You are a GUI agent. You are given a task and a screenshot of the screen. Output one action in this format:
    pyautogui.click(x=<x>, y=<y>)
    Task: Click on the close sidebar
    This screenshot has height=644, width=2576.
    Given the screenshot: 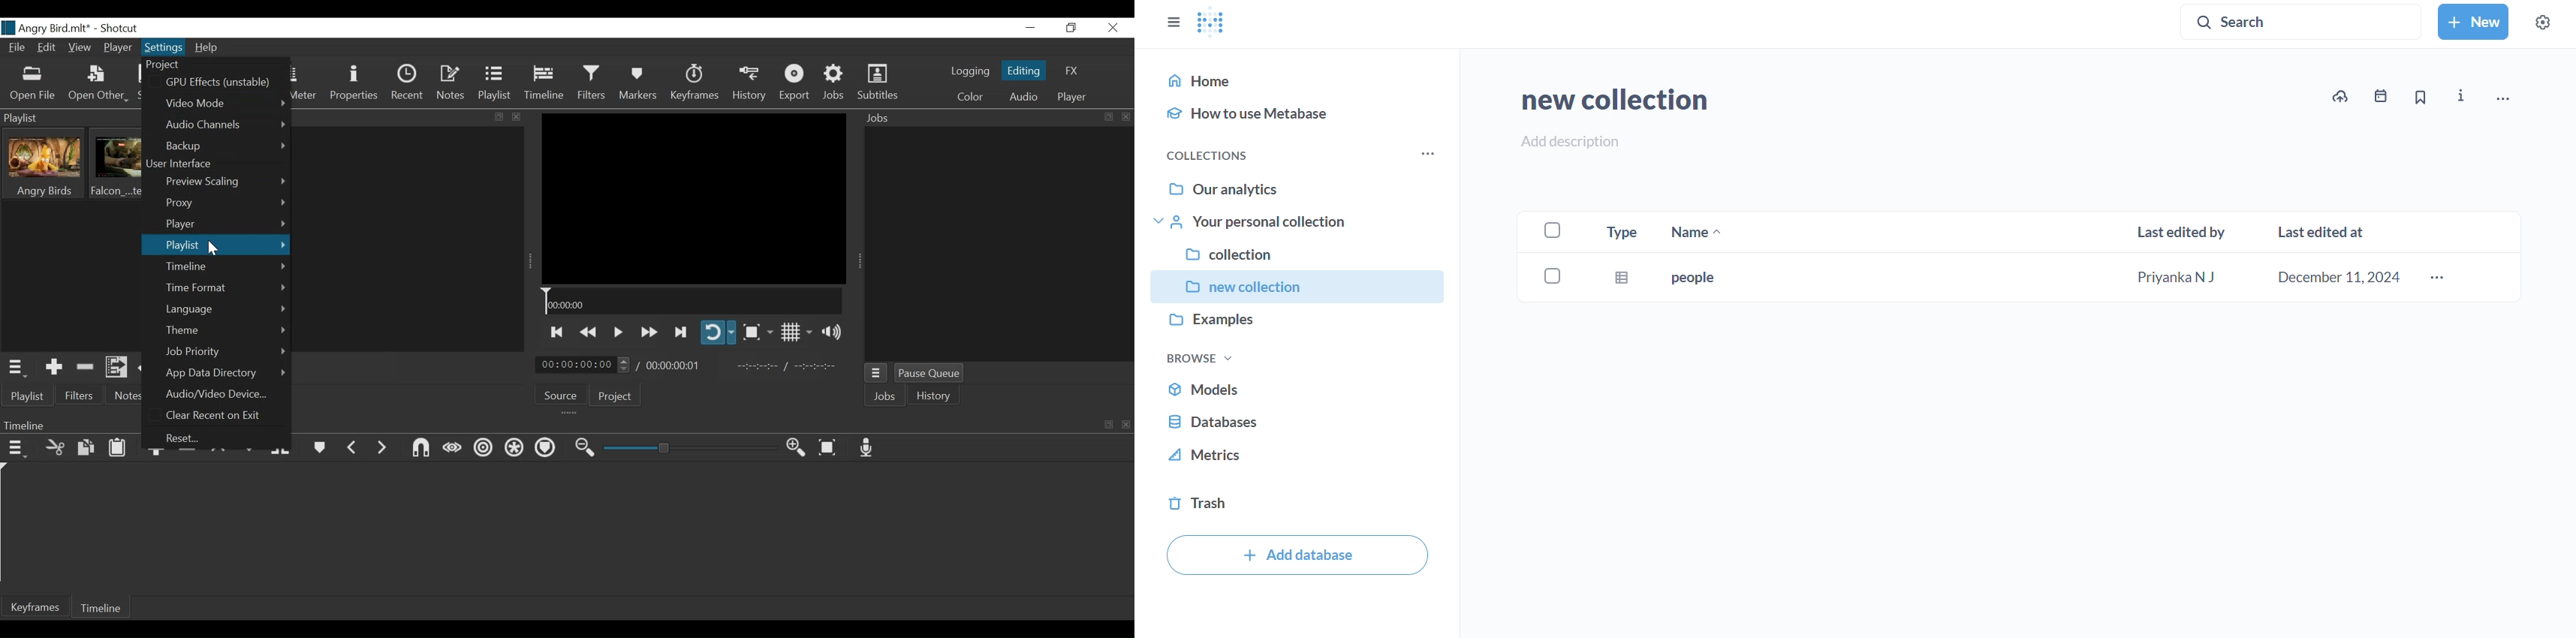 What is the action you would take?
    pyautogui.click(x=1172, y=23)
    